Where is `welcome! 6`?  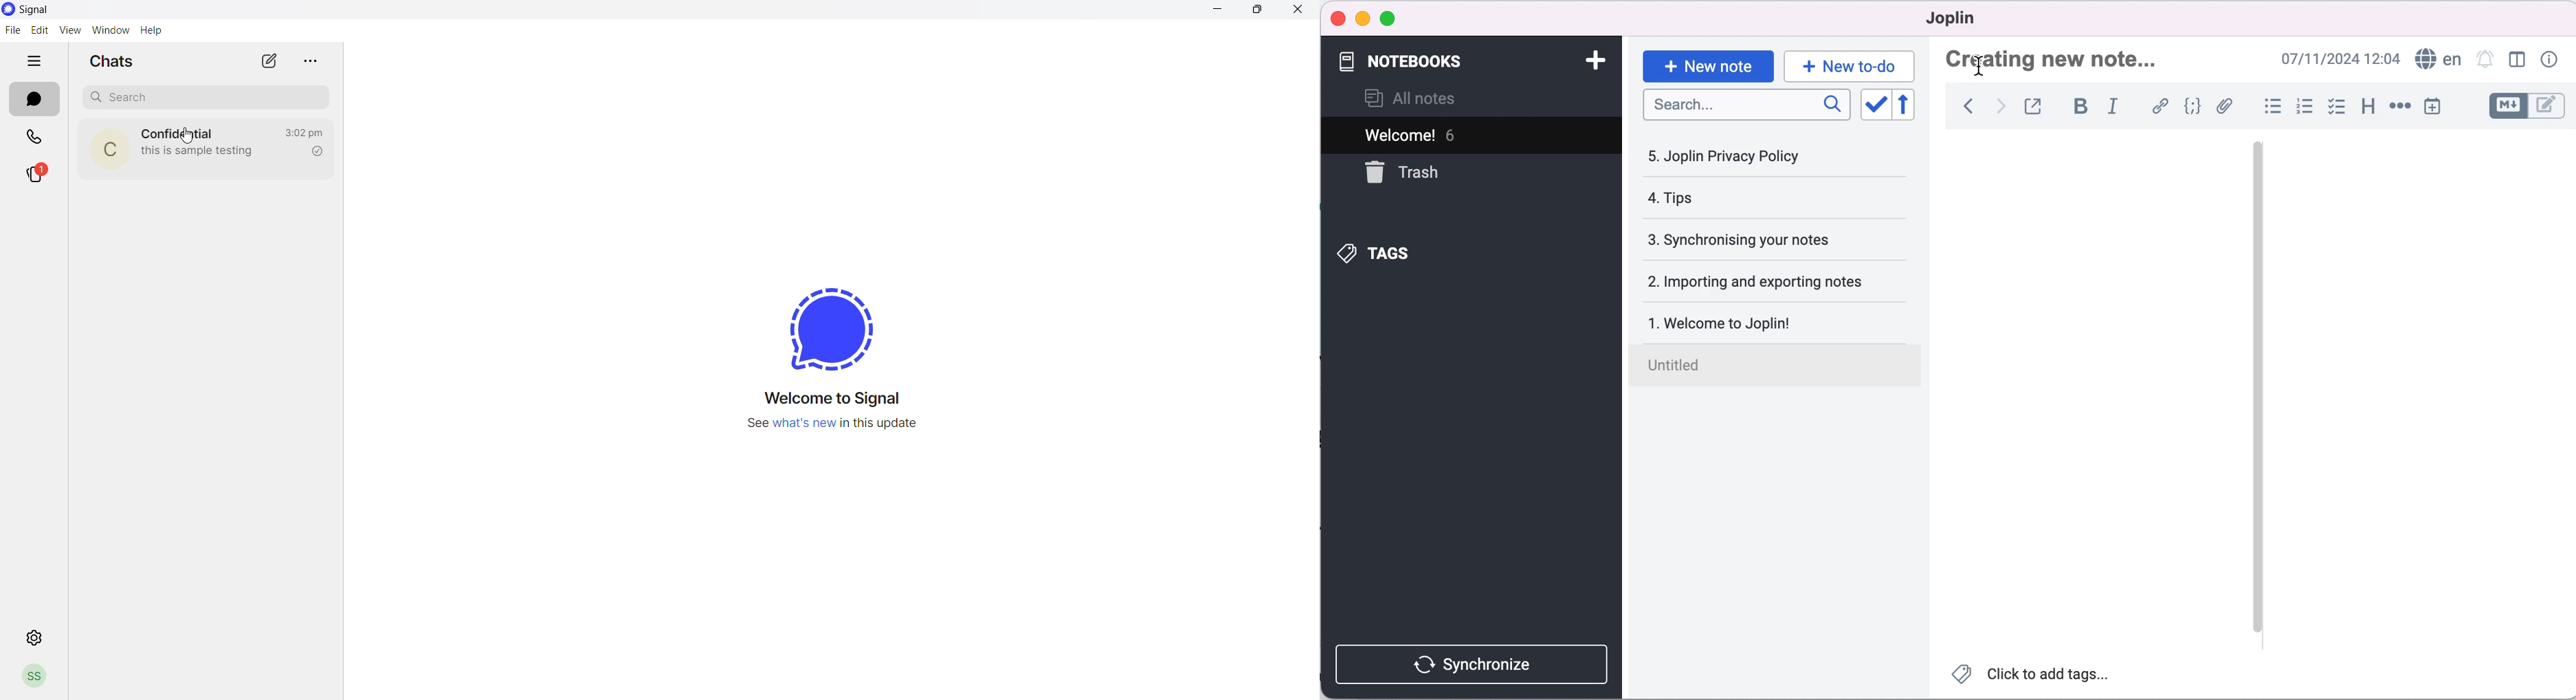
welcome! 6 is located at coordinates (1456, 136).